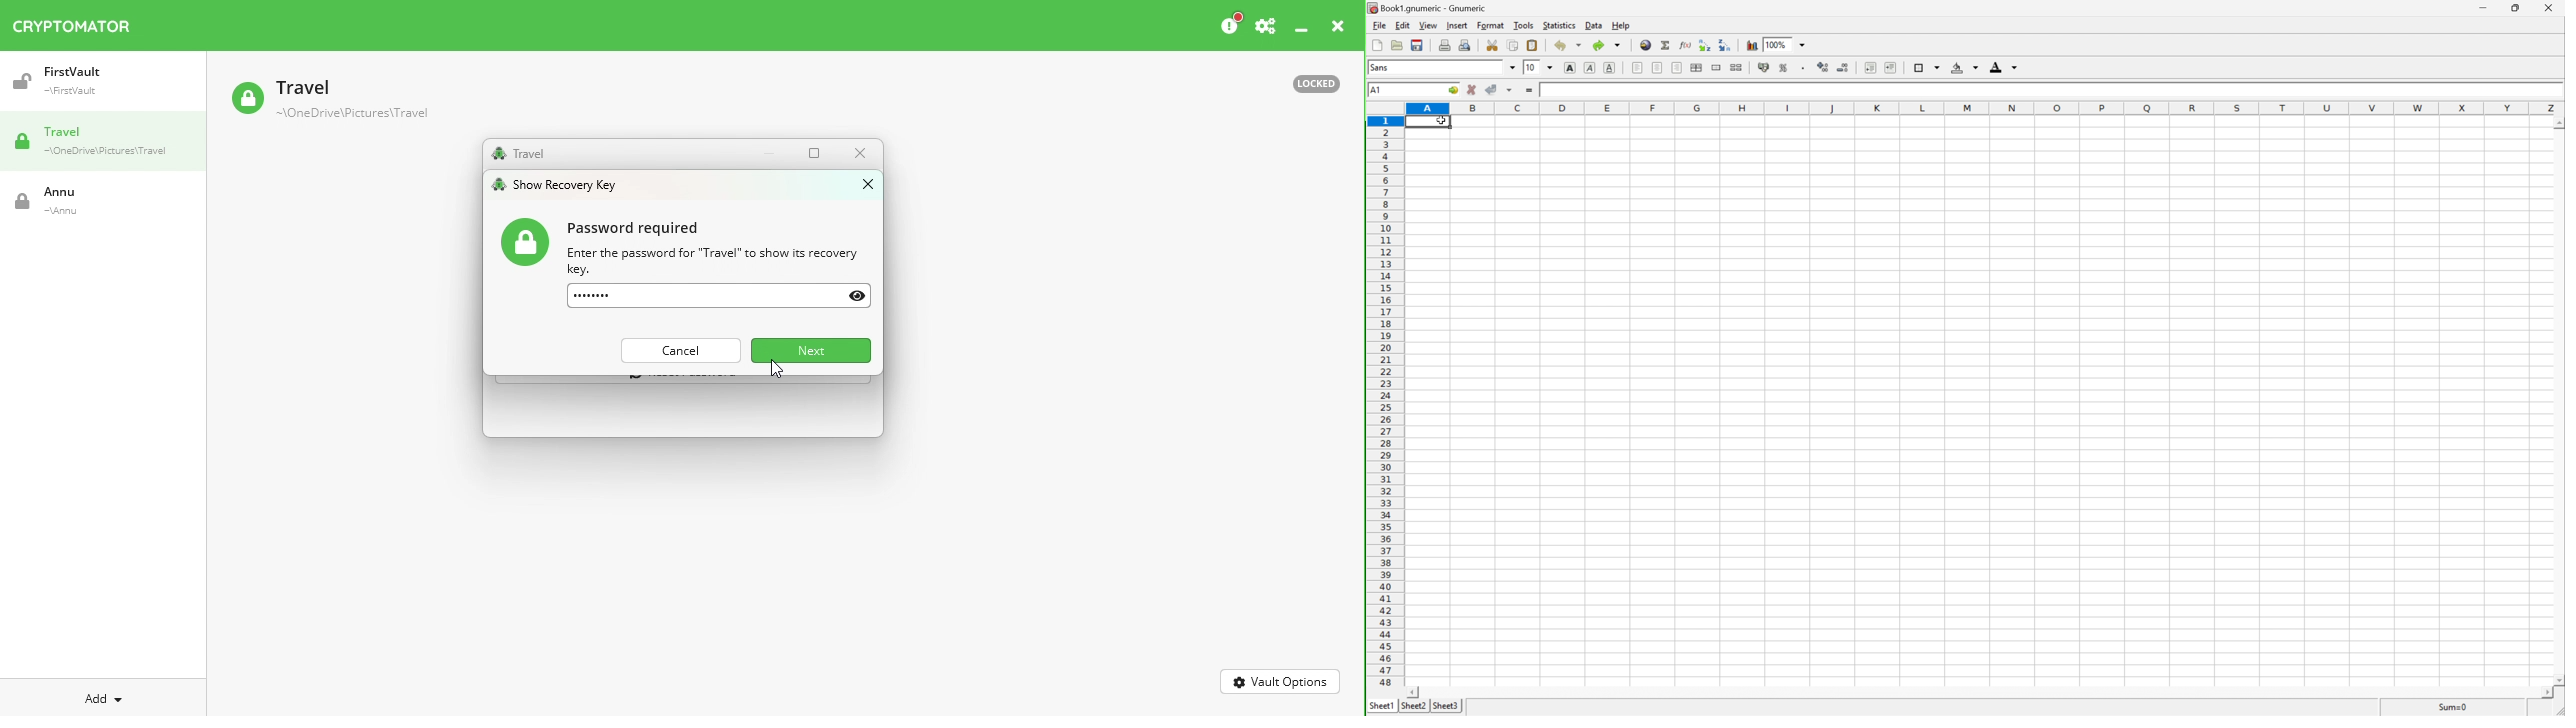 The image size is (2576, 728). I want to click on format, so click(1490, 25).